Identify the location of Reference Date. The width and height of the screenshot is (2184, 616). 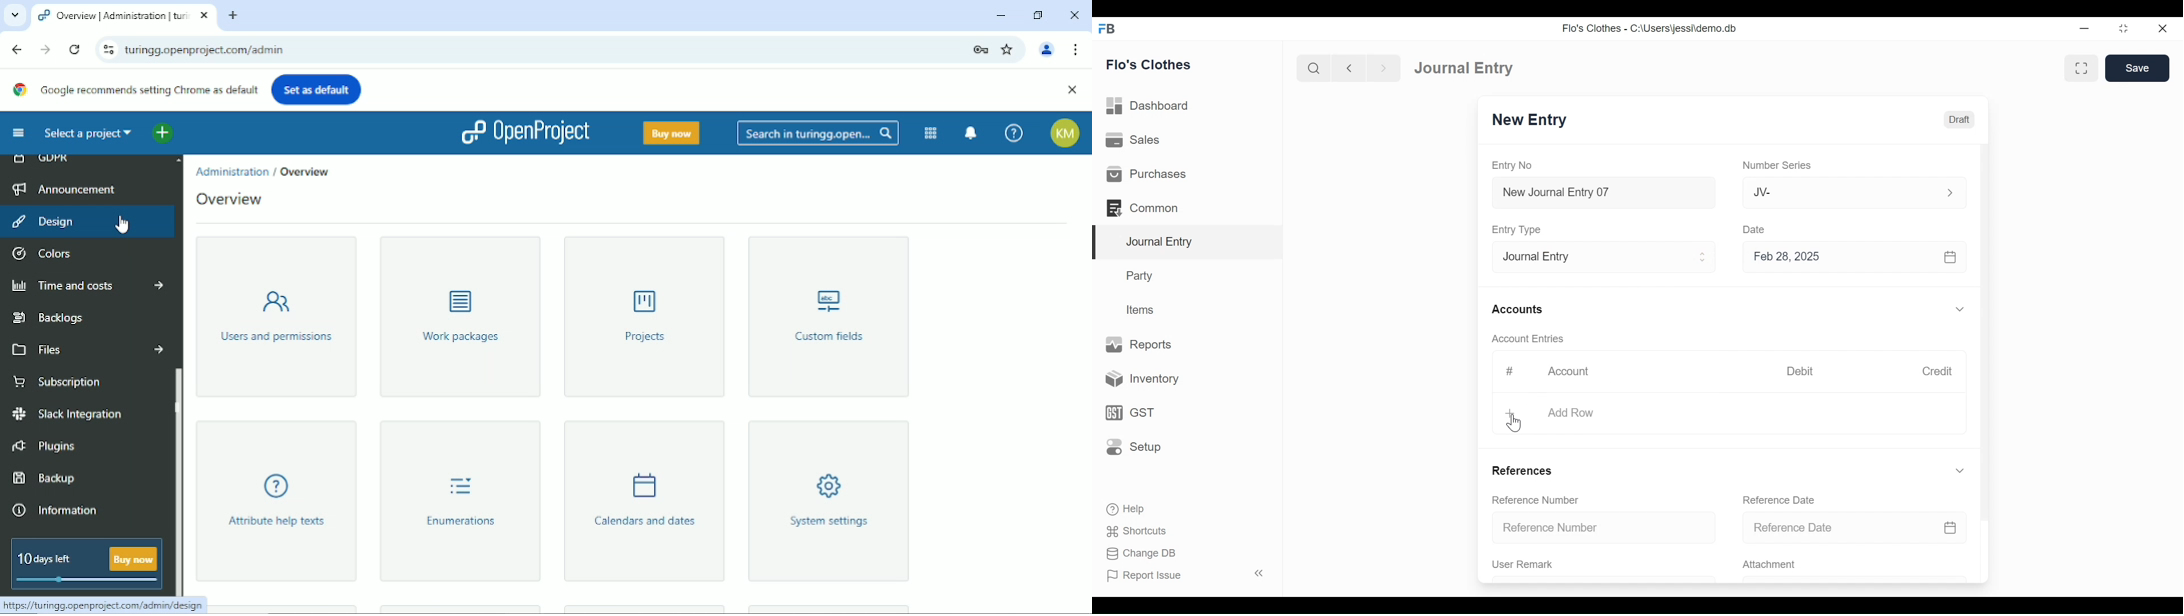
(1778, 500).